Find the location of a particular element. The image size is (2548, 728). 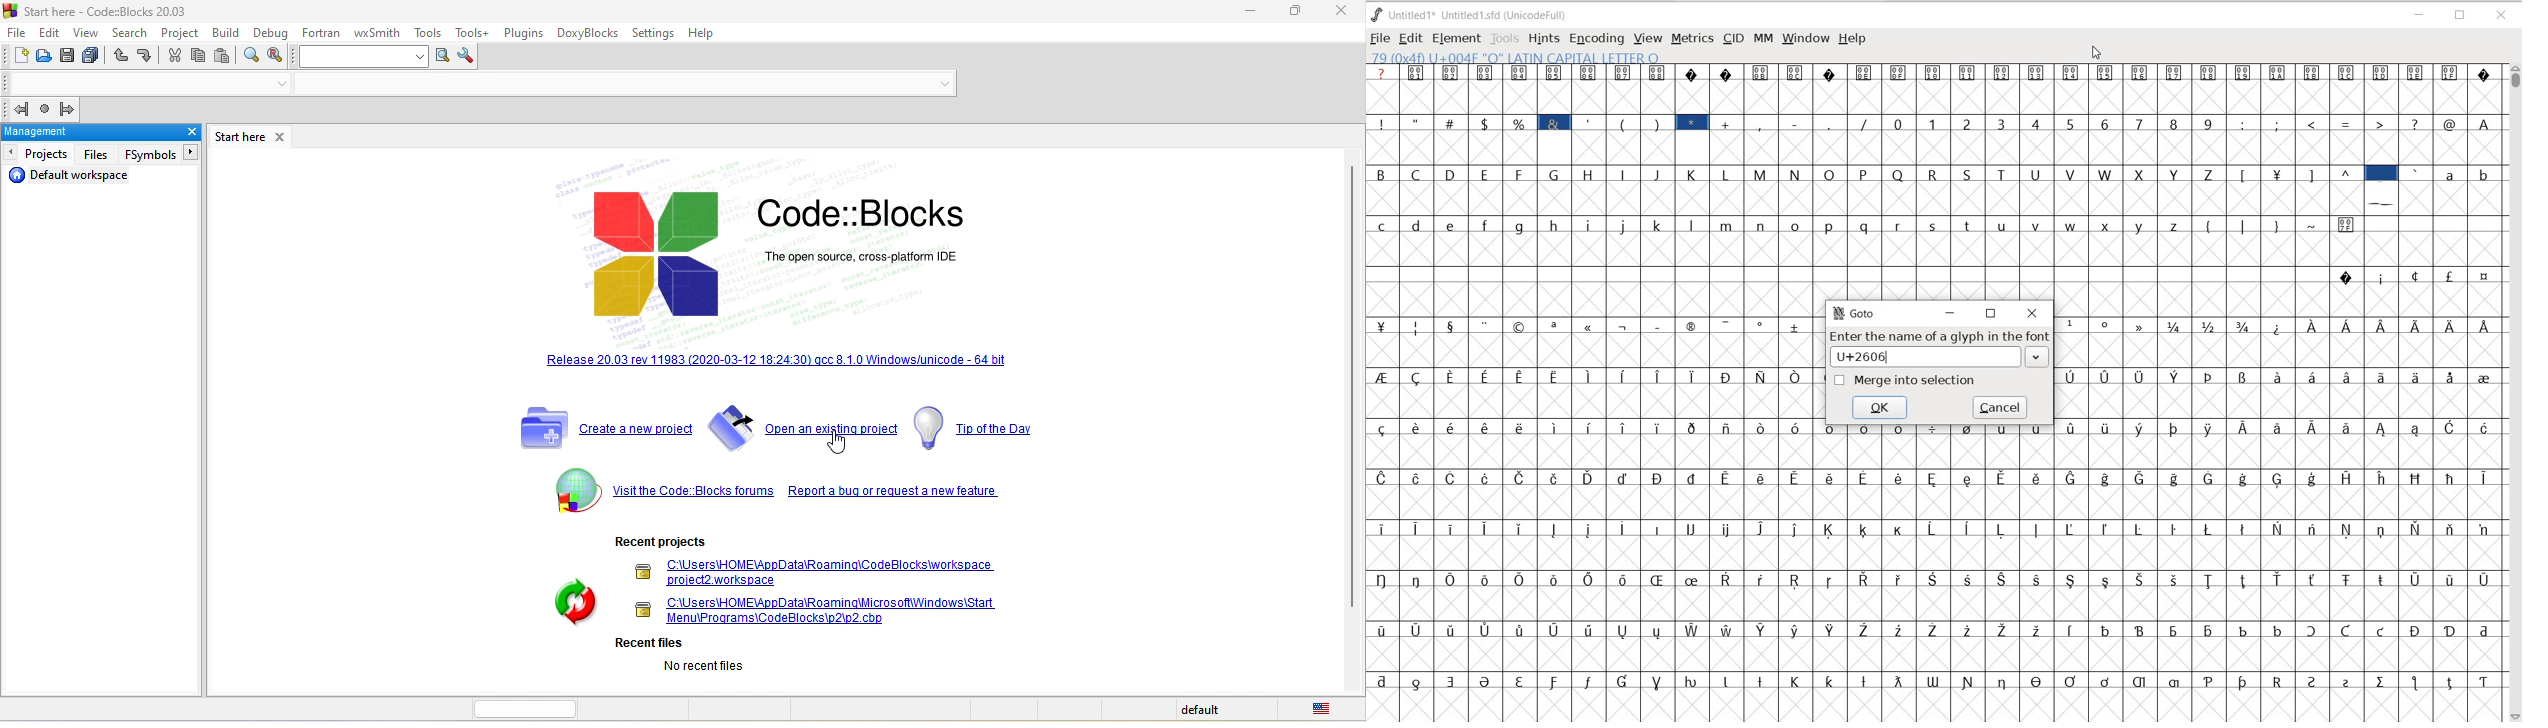

restore is located at coordinates (1991, 315).